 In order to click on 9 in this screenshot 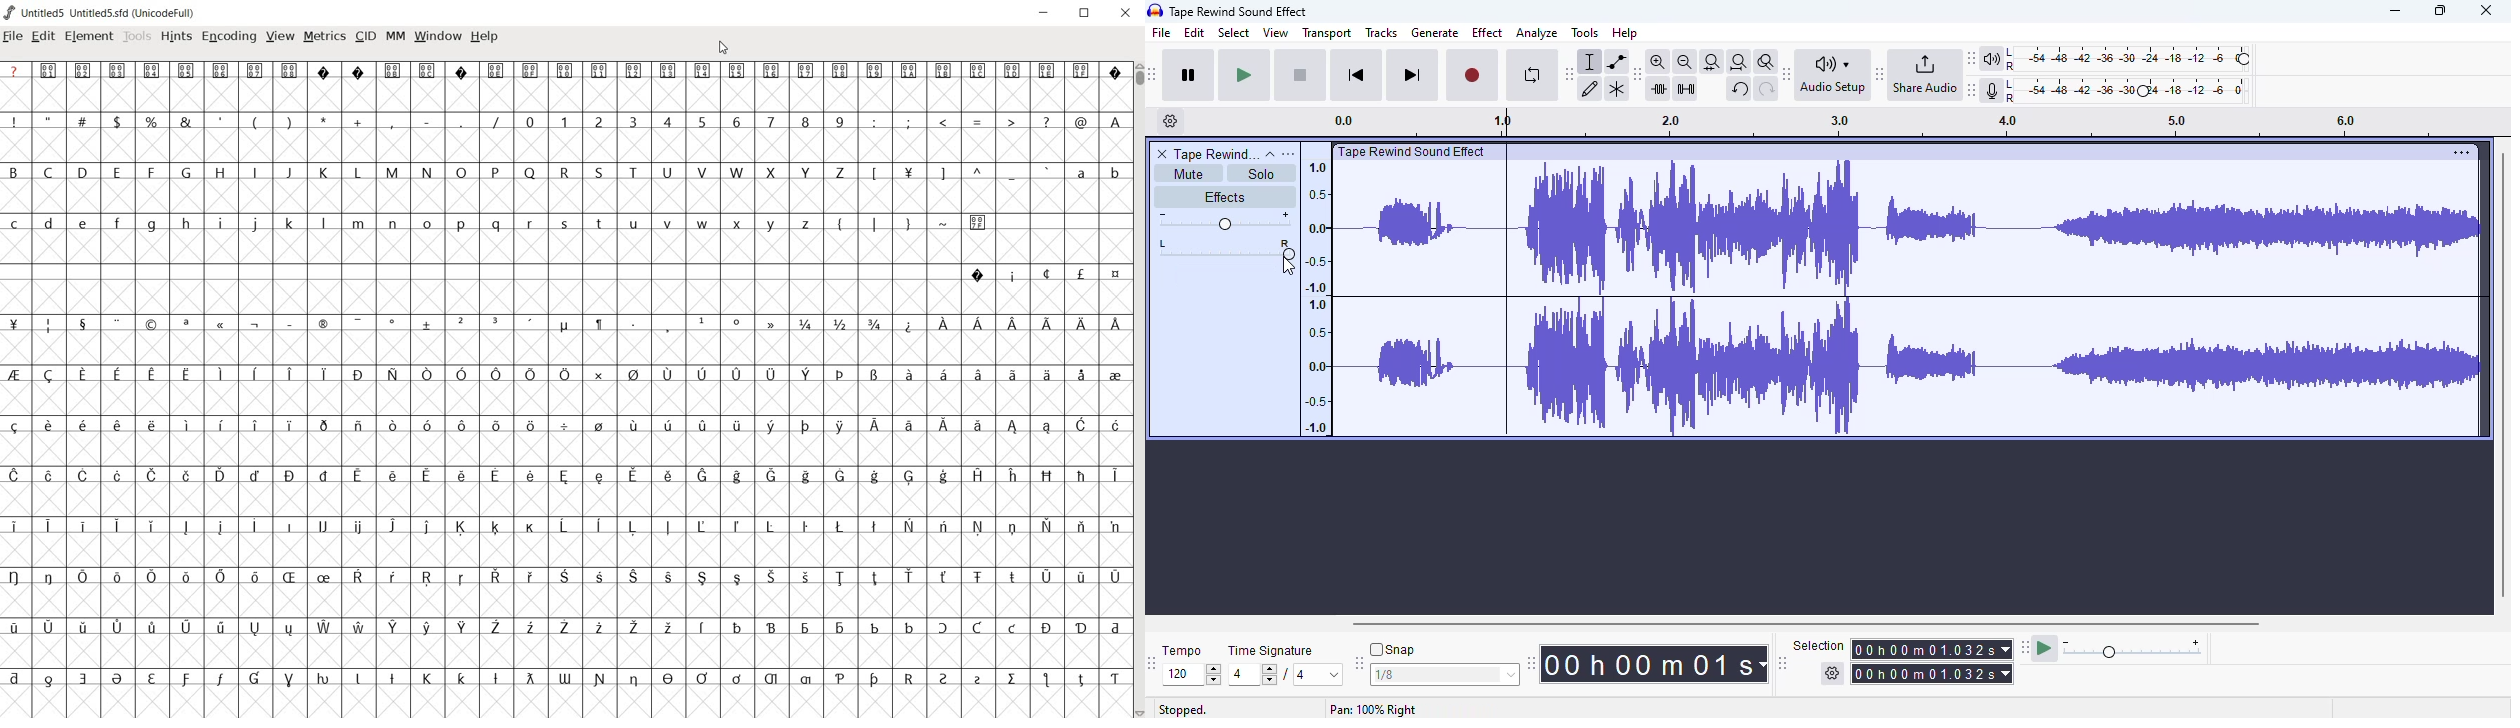, I will do `click(839, 121)`.